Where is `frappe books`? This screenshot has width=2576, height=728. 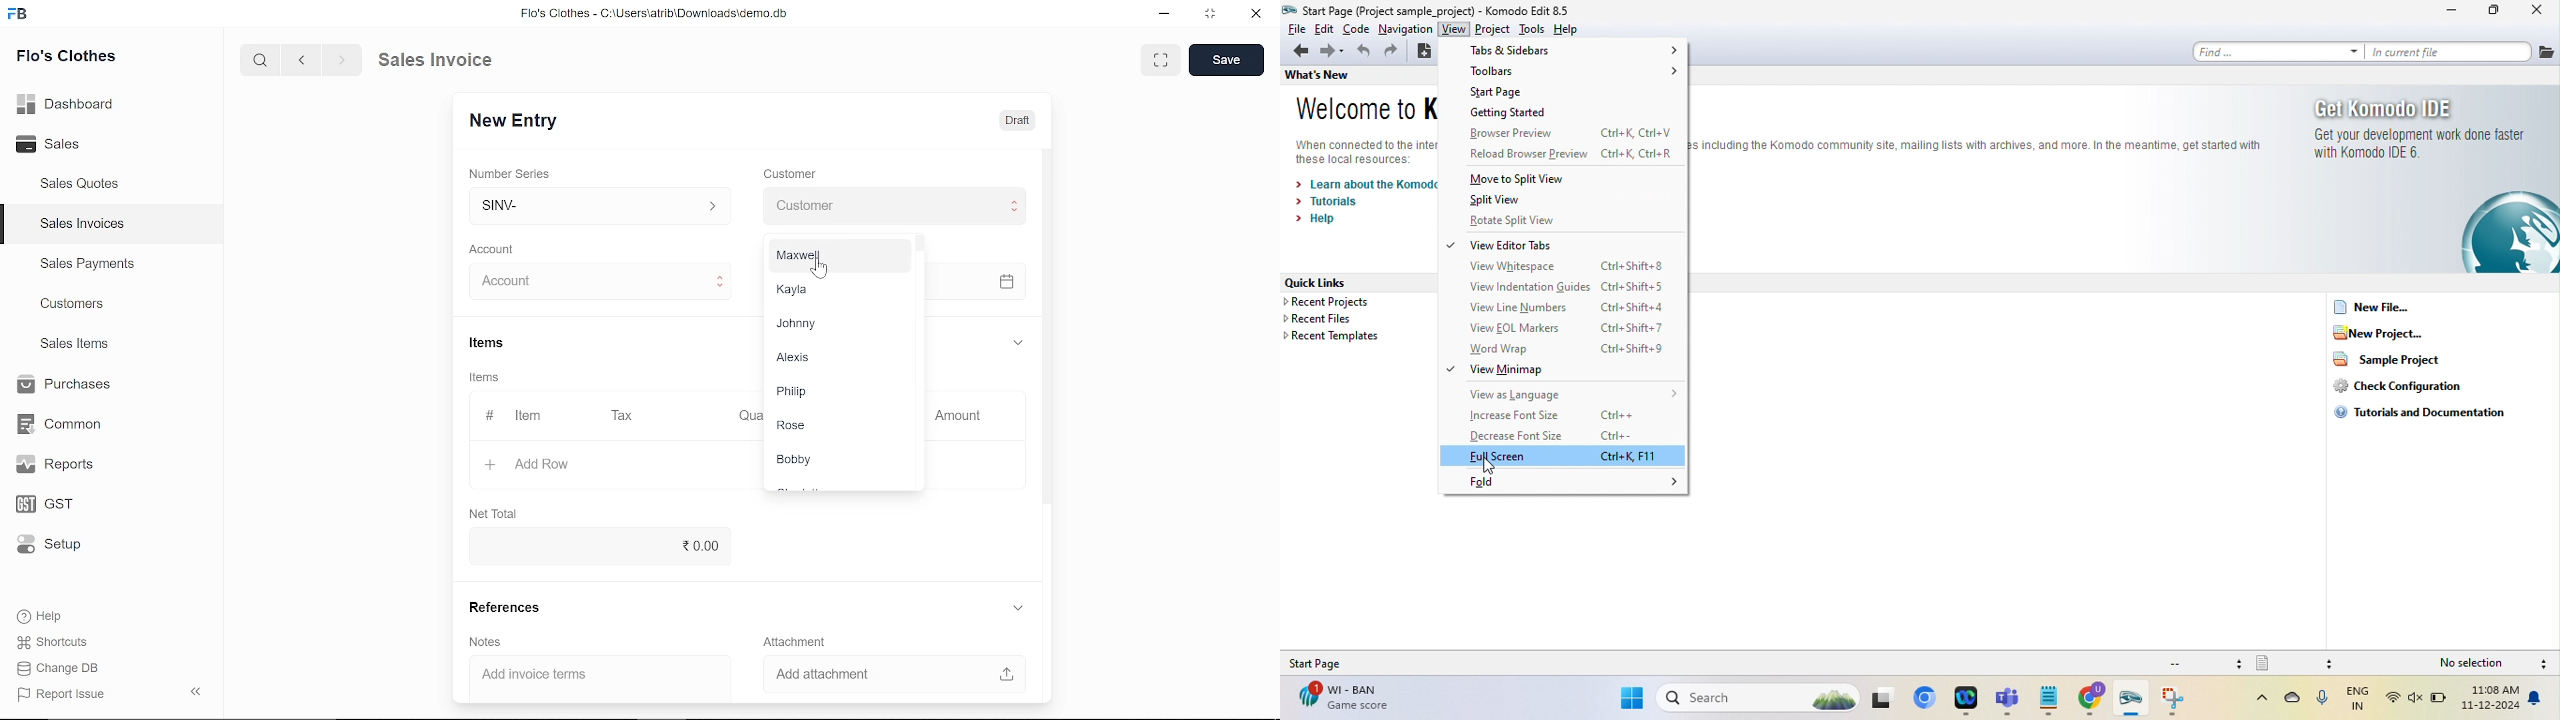 frappe books is located at coordinates (18, 16).